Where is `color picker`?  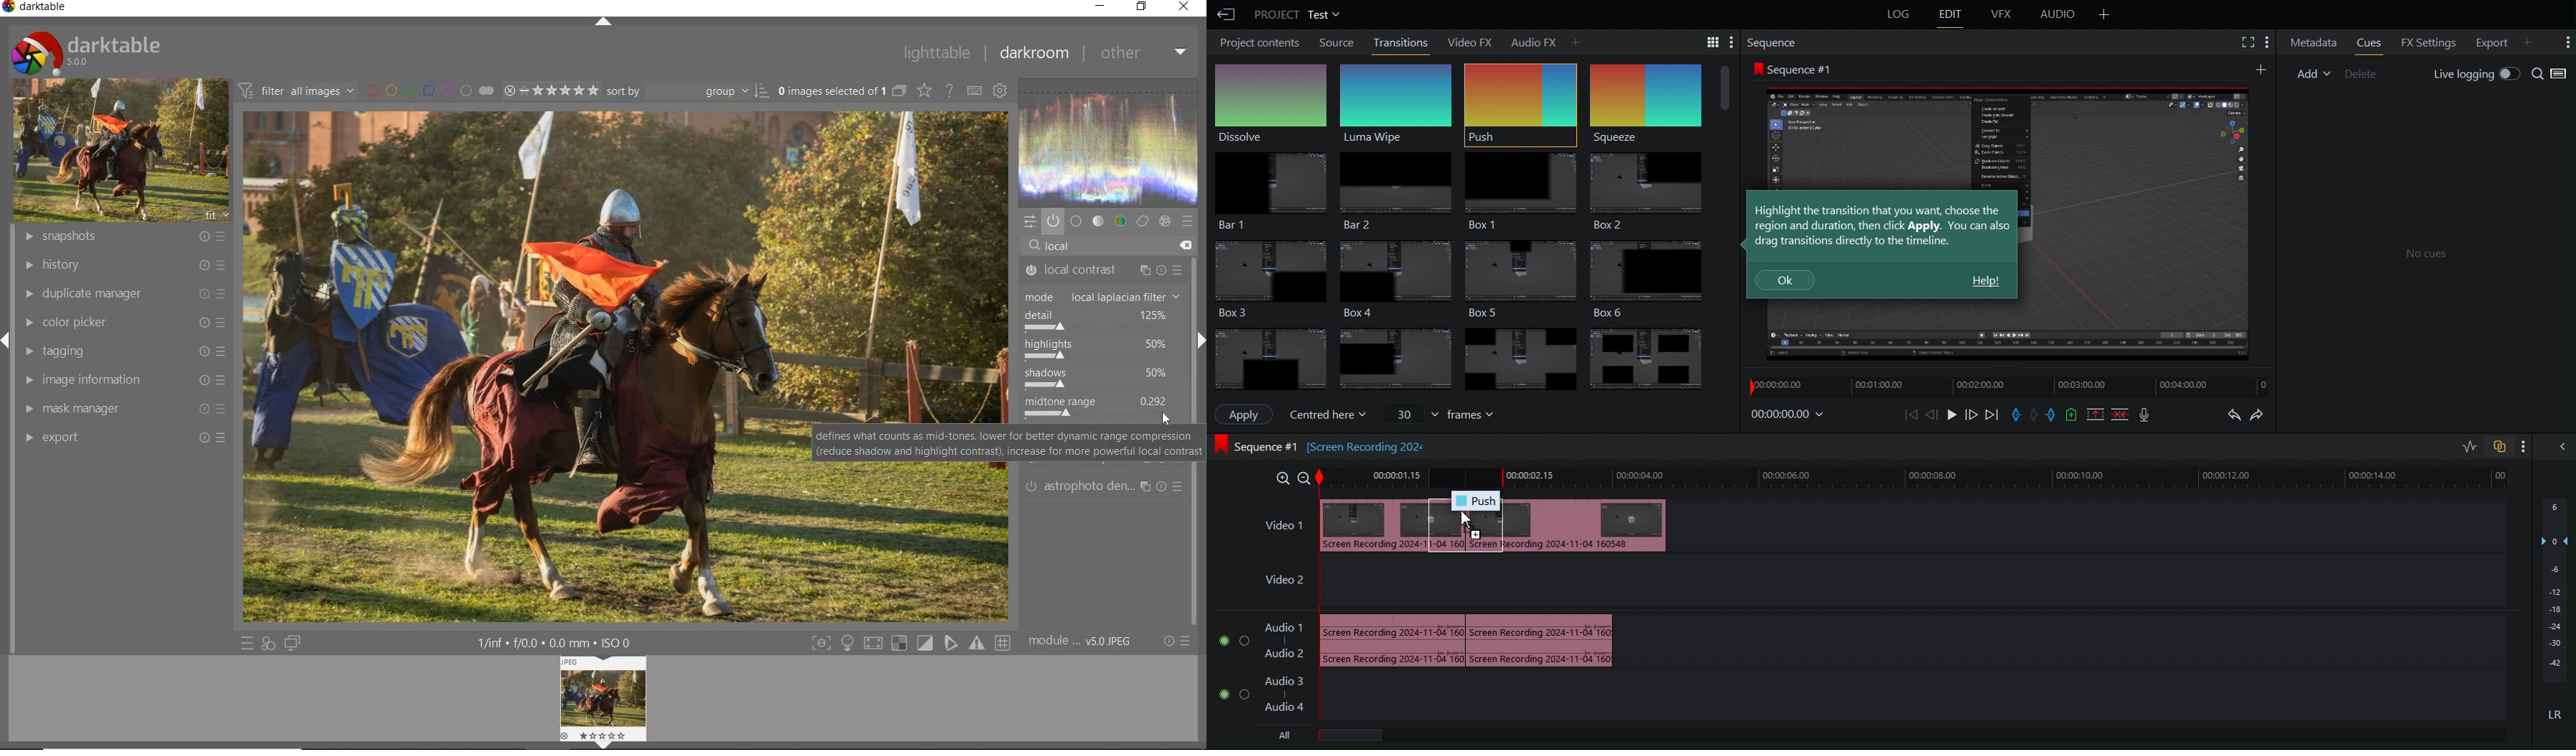 color picker is located at coordinates (123, 323).